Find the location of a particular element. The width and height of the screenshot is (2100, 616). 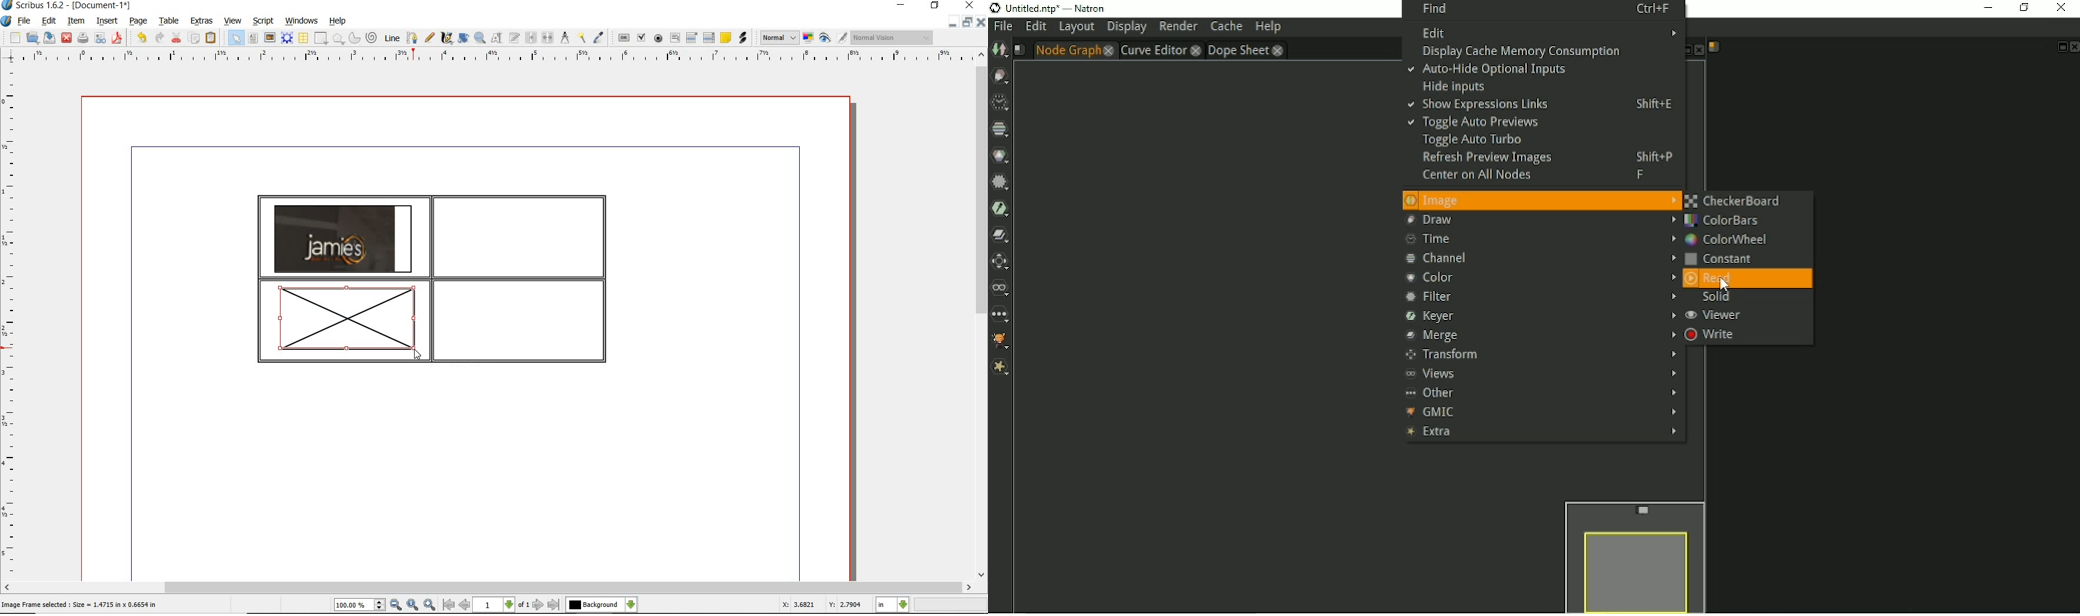

bezier curve is located at coordinates (412, 38).